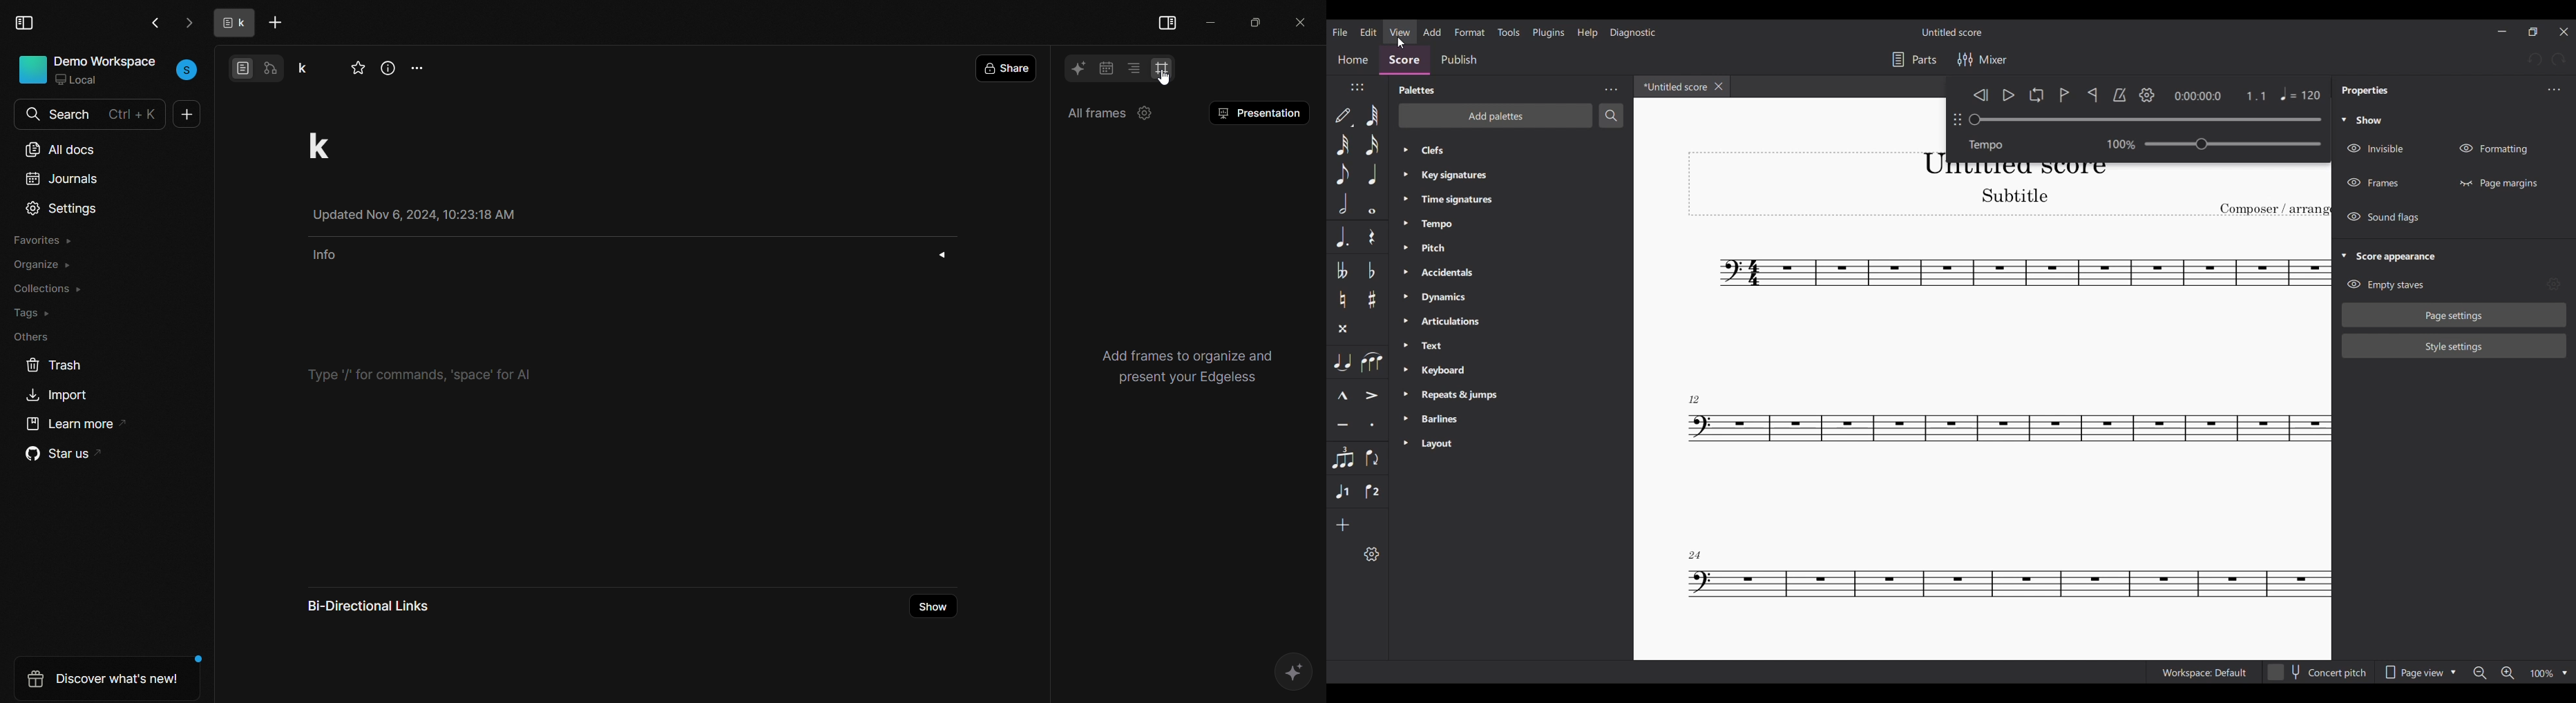 The height and width of the screenshot is (728, 2576). What do you see at coordinates (2455, 346) in the screenshot?
I see `Style settings` at bounding box center [2455, 346].